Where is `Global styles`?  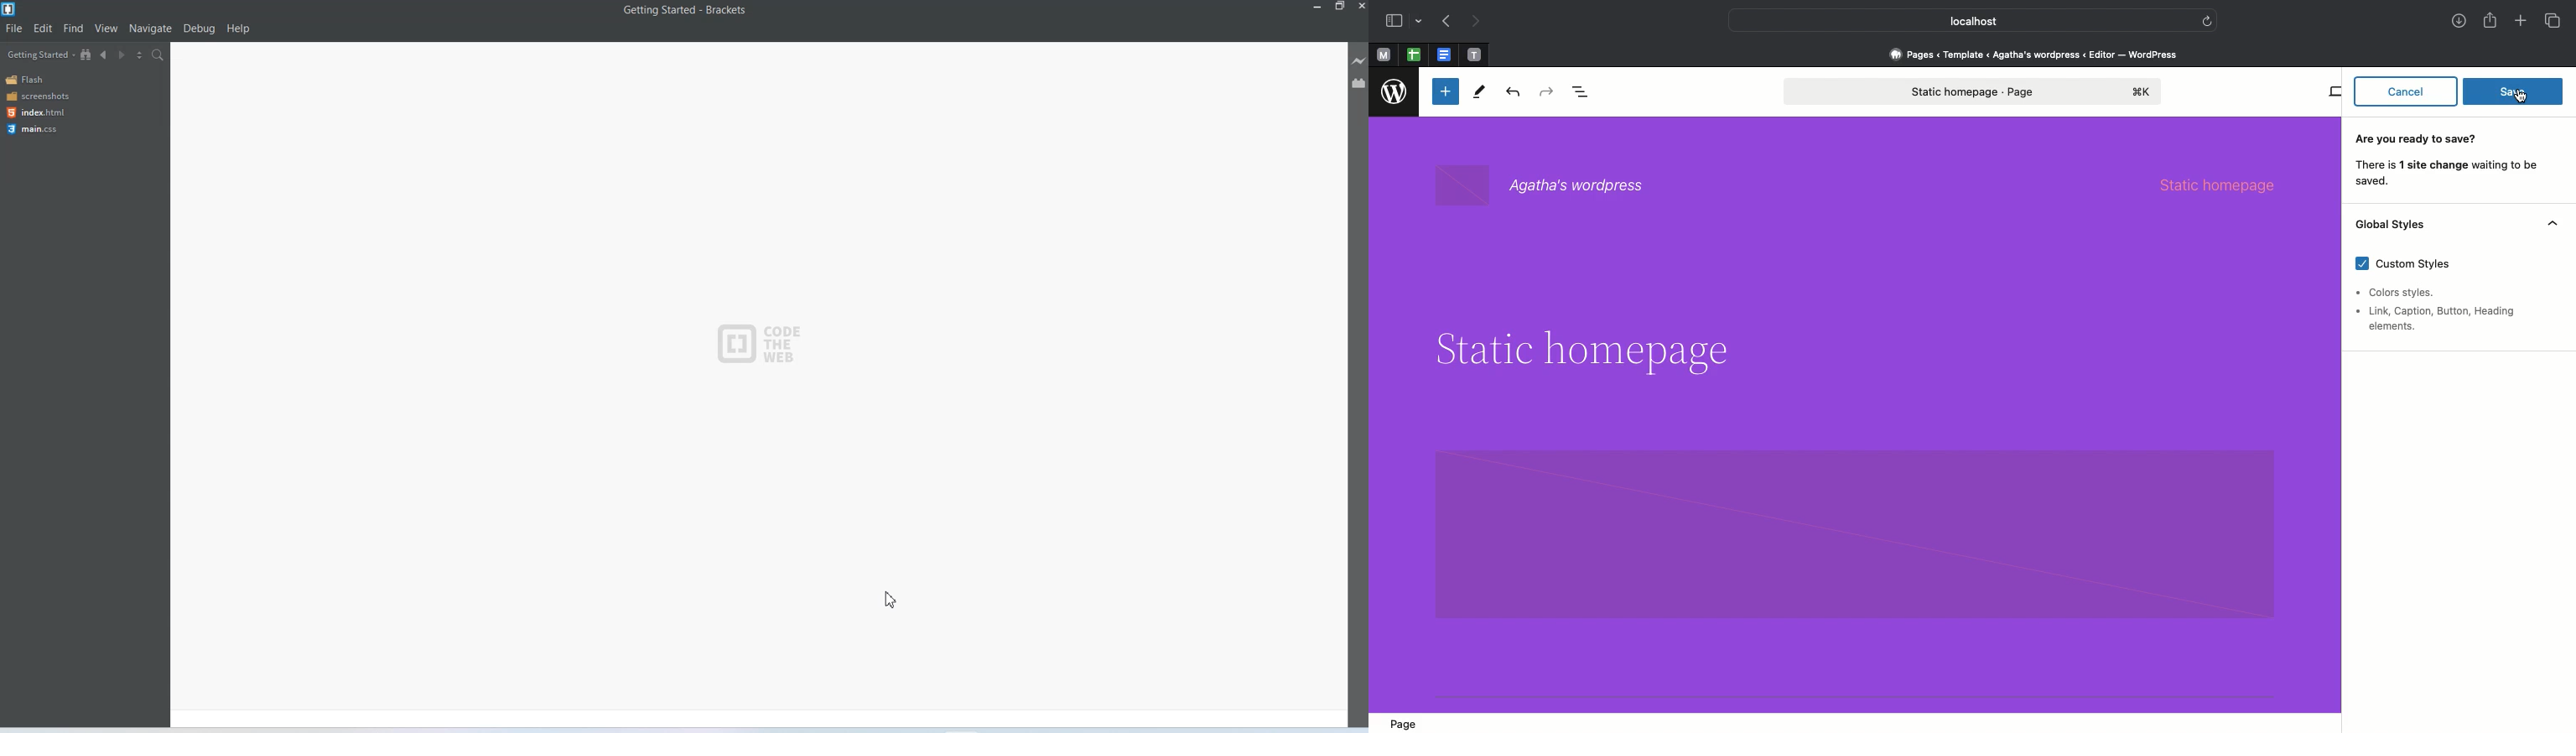 Global styles is located at coordinates (2455, 226).